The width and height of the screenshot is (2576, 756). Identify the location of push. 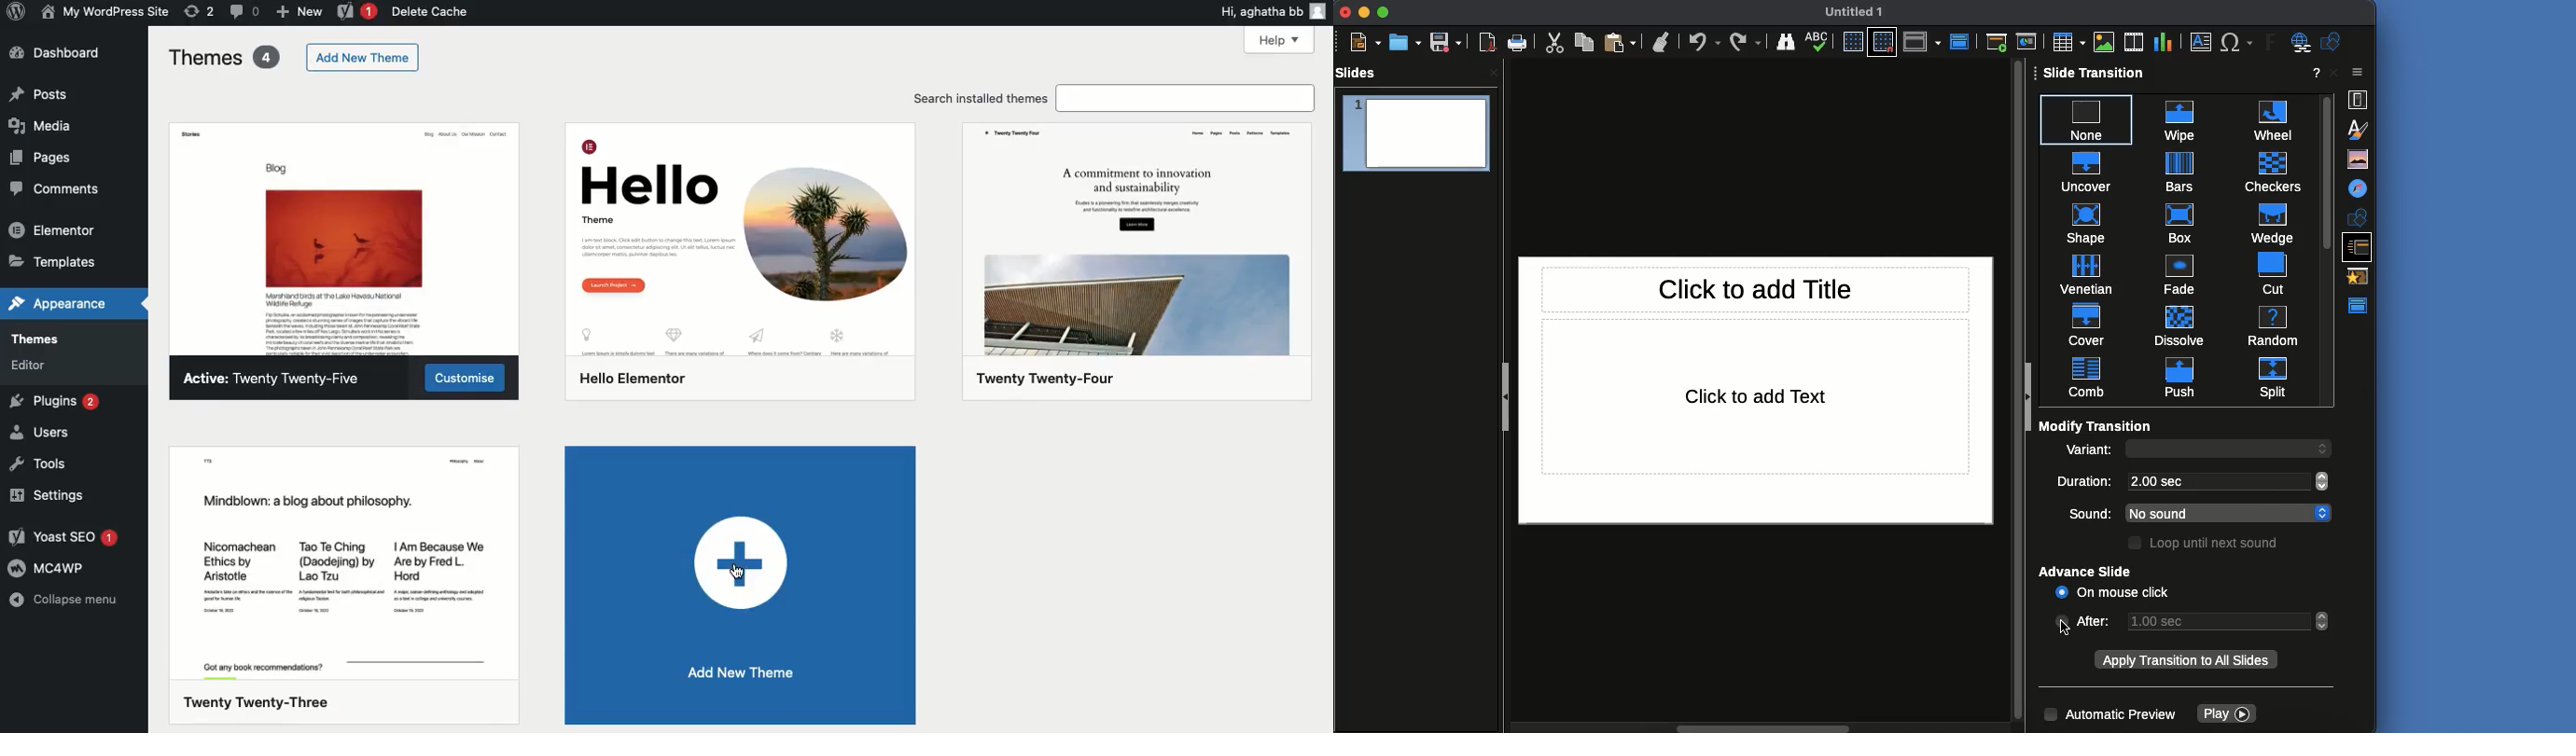
(2173, 378).